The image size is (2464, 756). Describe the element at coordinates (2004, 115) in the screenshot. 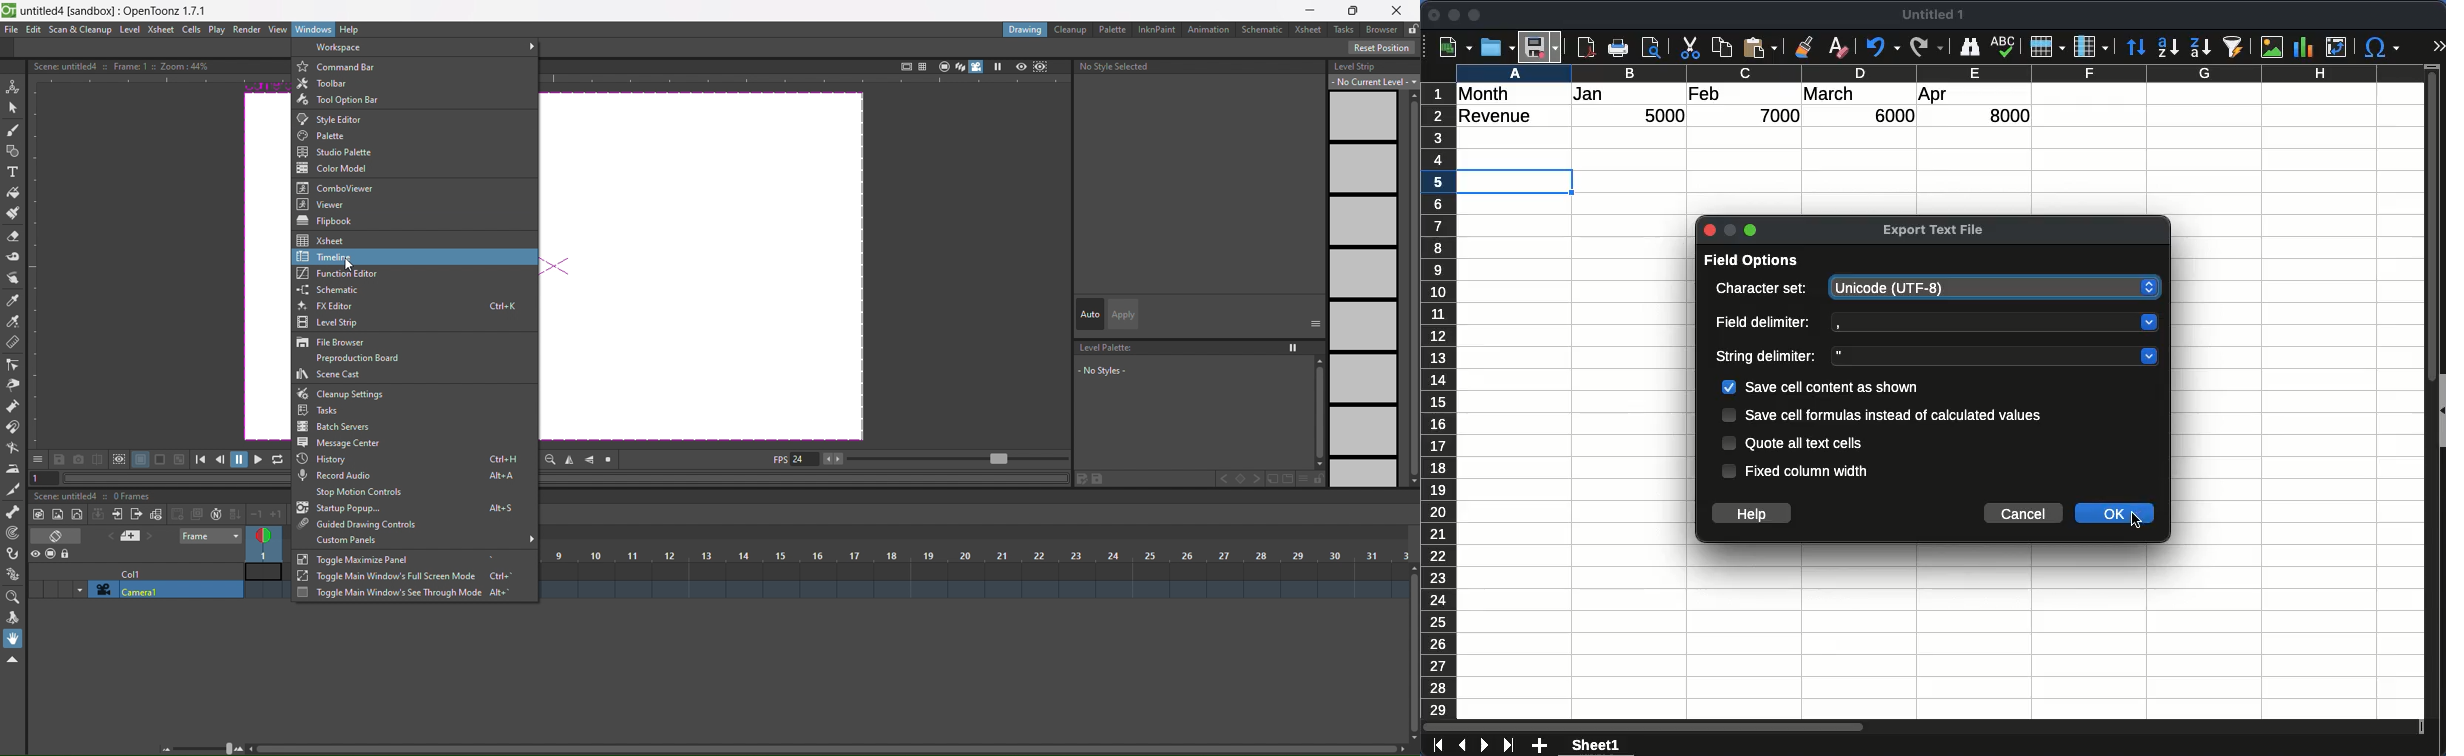

I see `8000` at that location.